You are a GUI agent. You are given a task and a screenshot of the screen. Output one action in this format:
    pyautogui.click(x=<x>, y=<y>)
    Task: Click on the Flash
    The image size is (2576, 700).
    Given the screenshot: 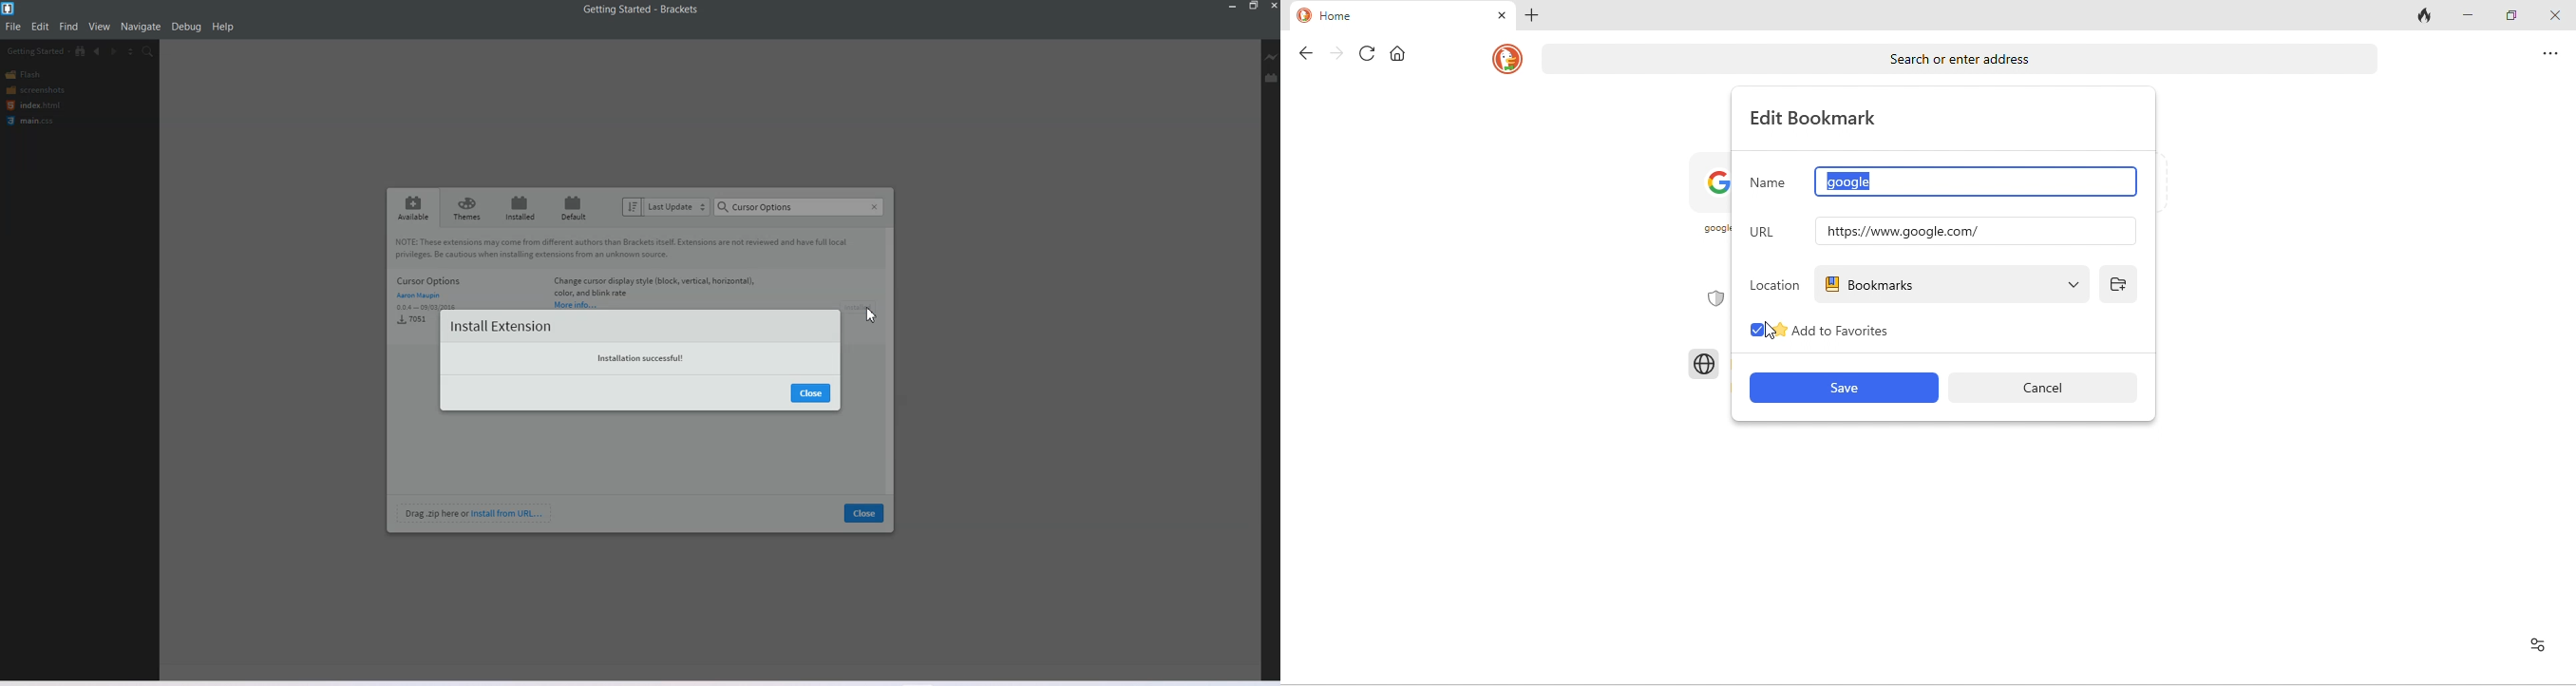 What is the action you would take?
    pyautogui.click(x=25, y=75)
    